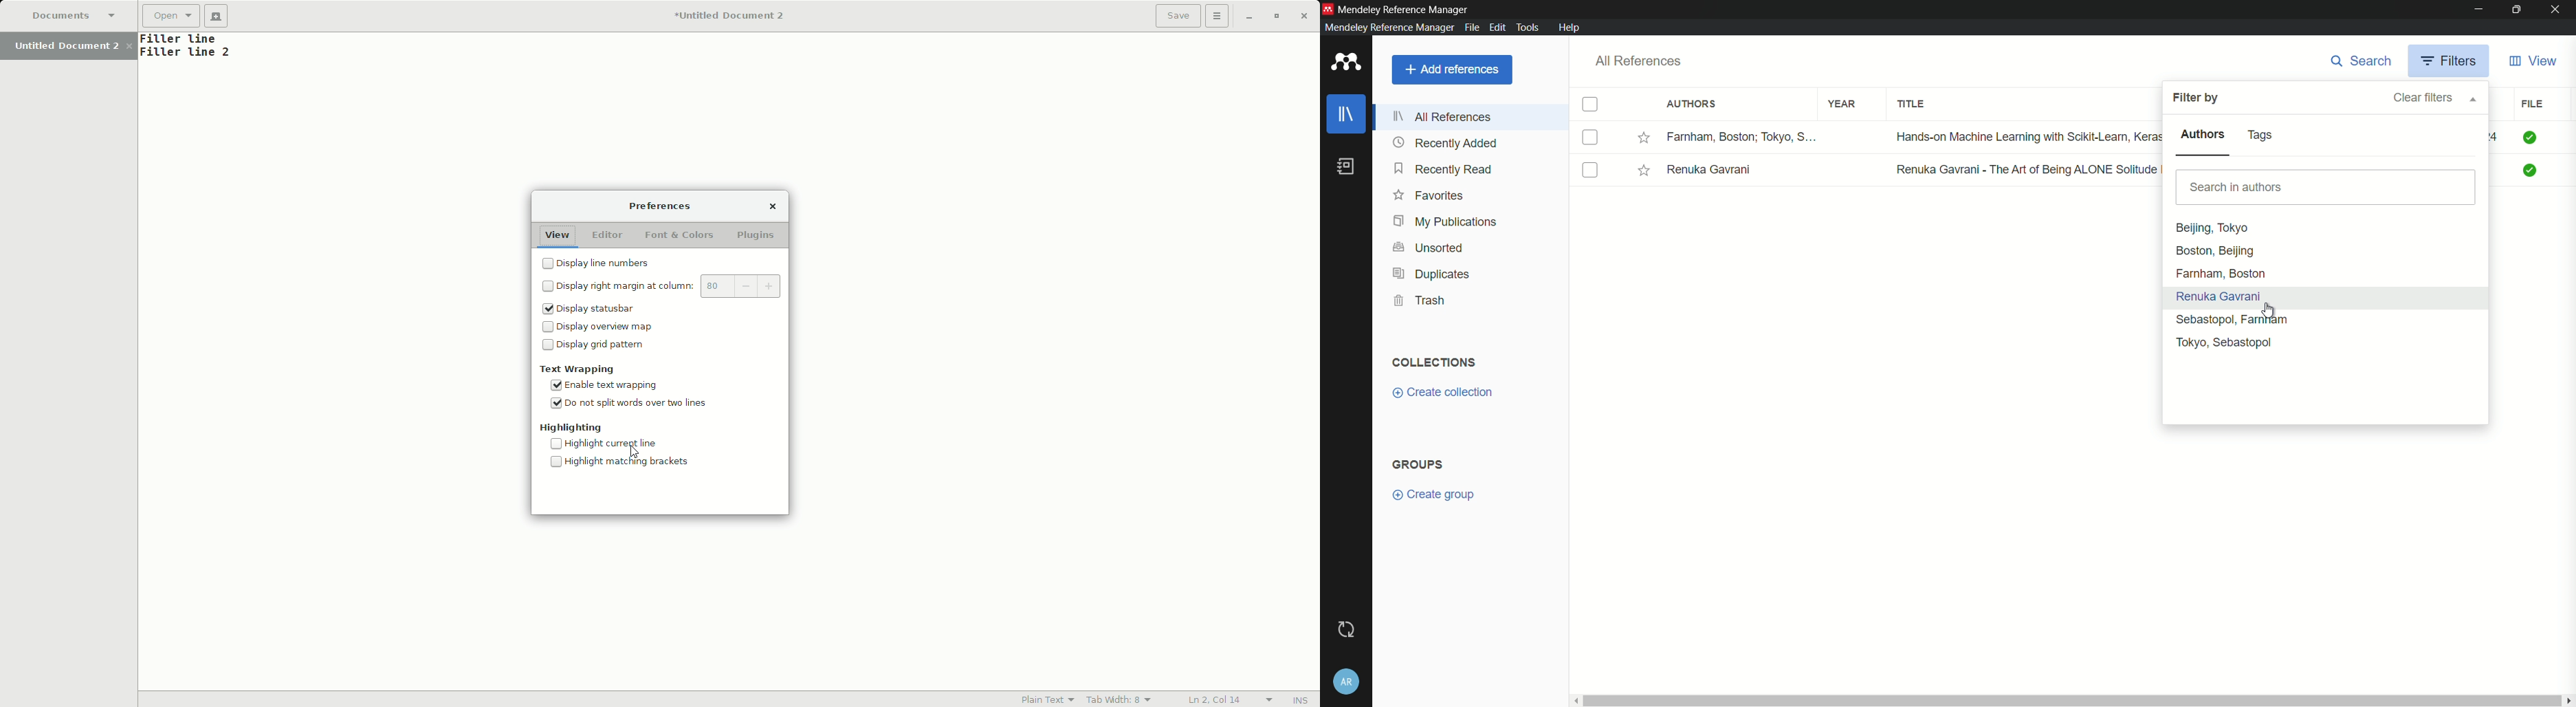 Image resolution: width=2576 pixels, height=728 pixels. I want to click on Check mark, so click(2531, 137).